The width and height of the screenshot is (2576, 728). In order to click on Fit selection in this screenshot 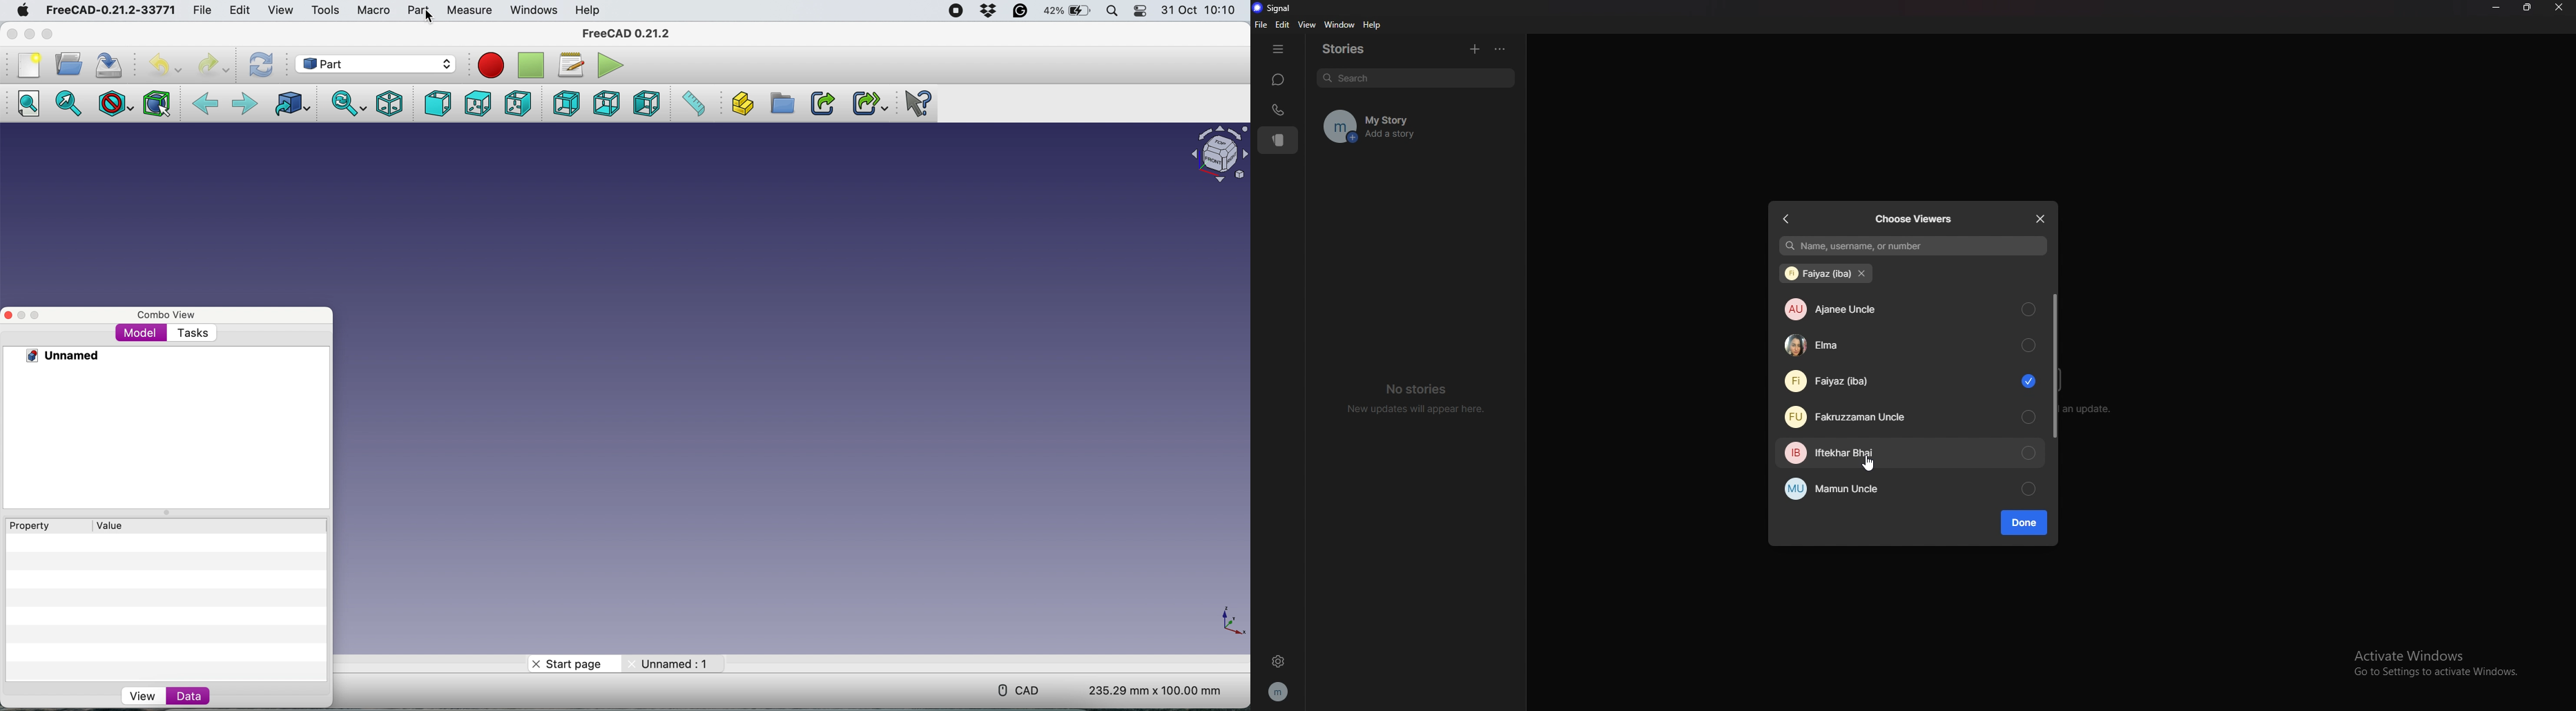, I will do `click(65, 103)`.